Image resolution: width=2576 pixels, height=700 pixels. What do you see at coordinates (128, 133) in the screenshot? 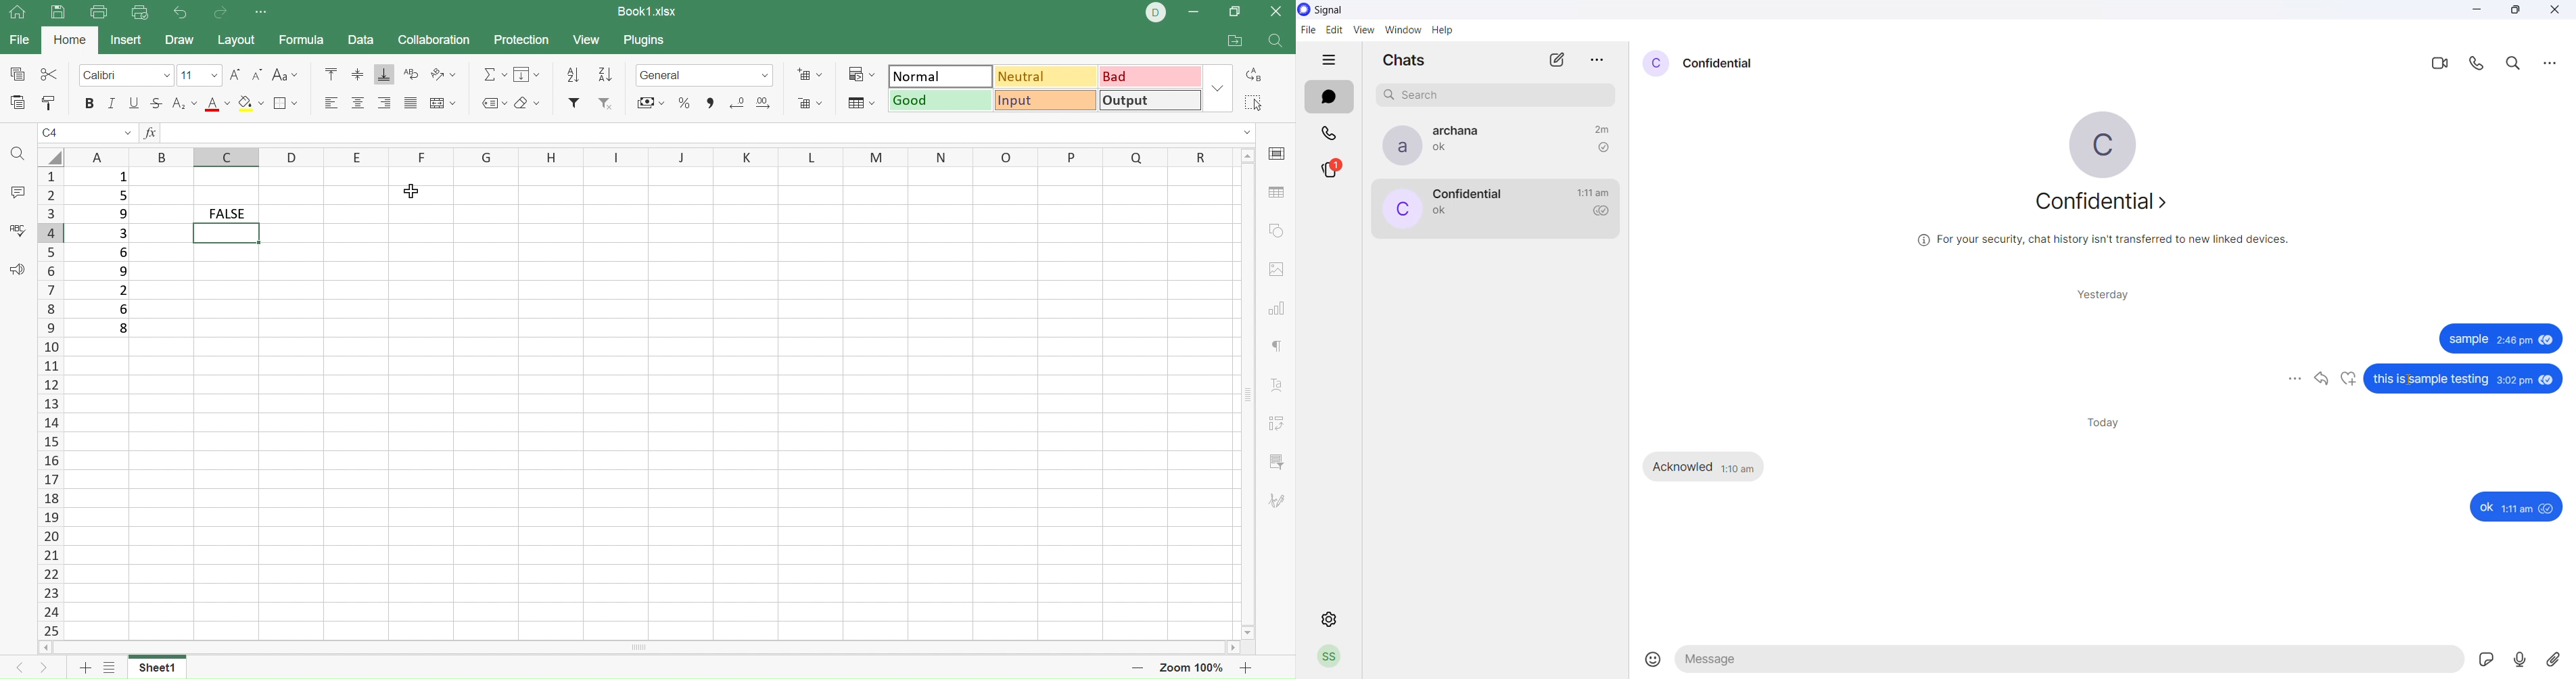
I see `Drop down` at bounding box center [128, 133].